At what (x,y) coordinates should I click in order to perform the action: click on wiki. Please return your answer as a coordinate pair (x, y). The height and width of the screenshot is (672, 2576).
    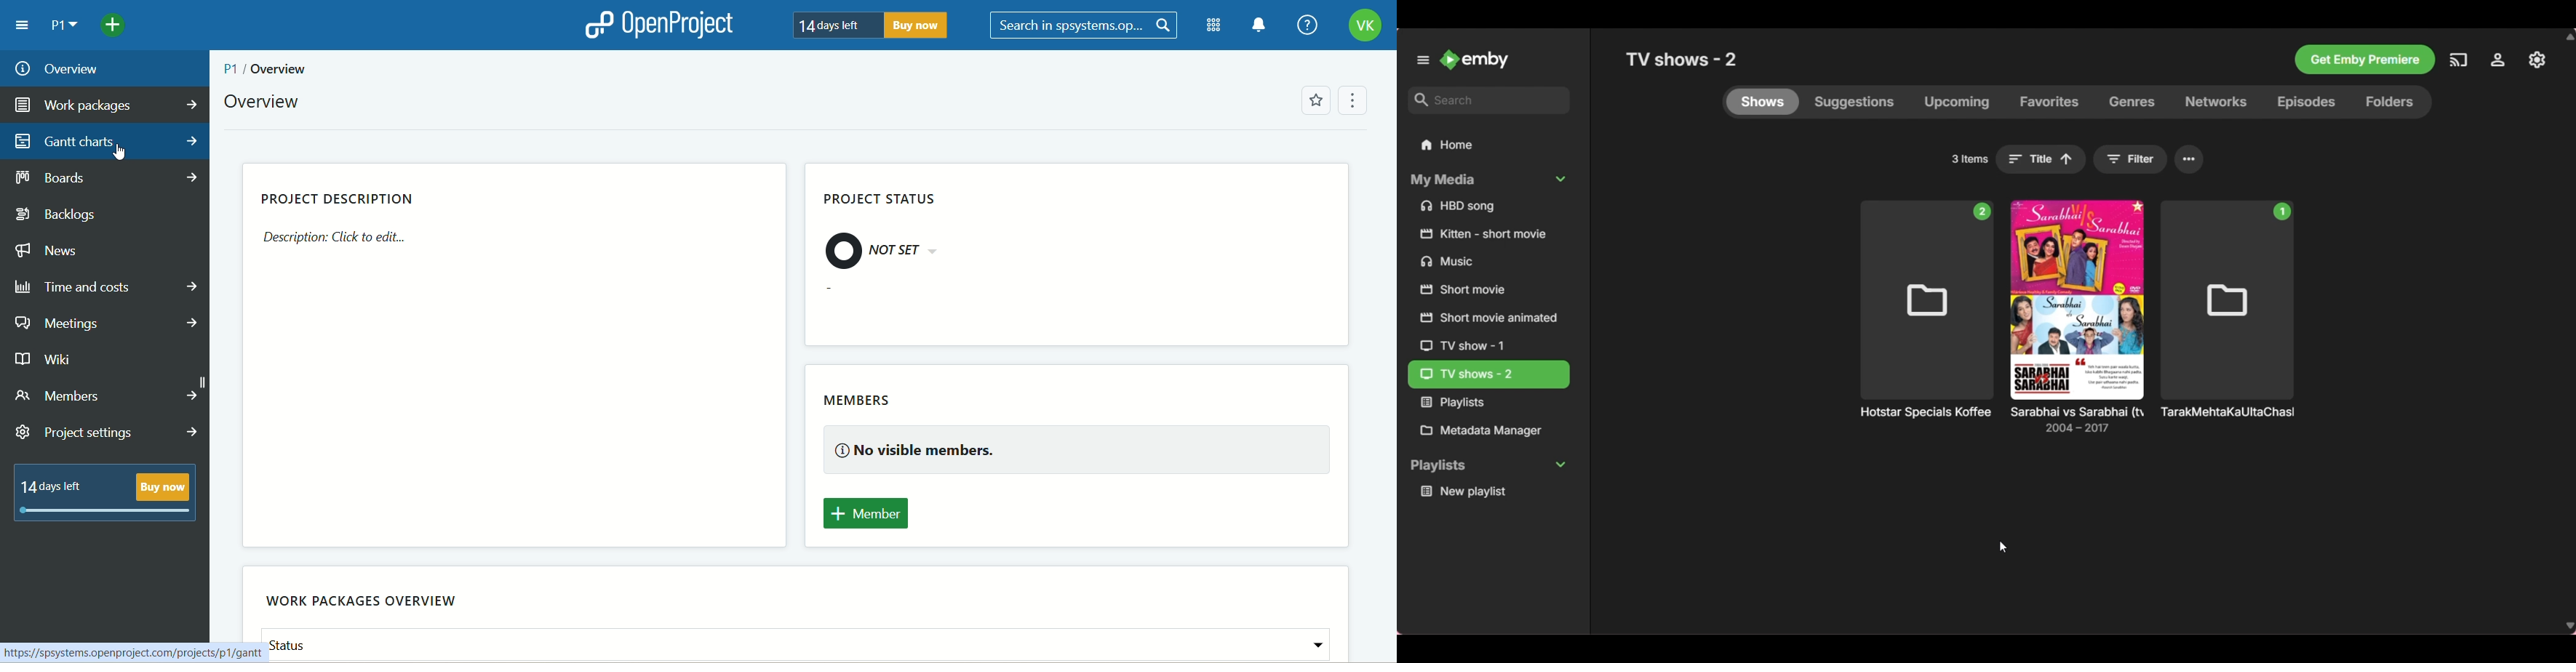
    Looking at the image, I should click on (47, 361).